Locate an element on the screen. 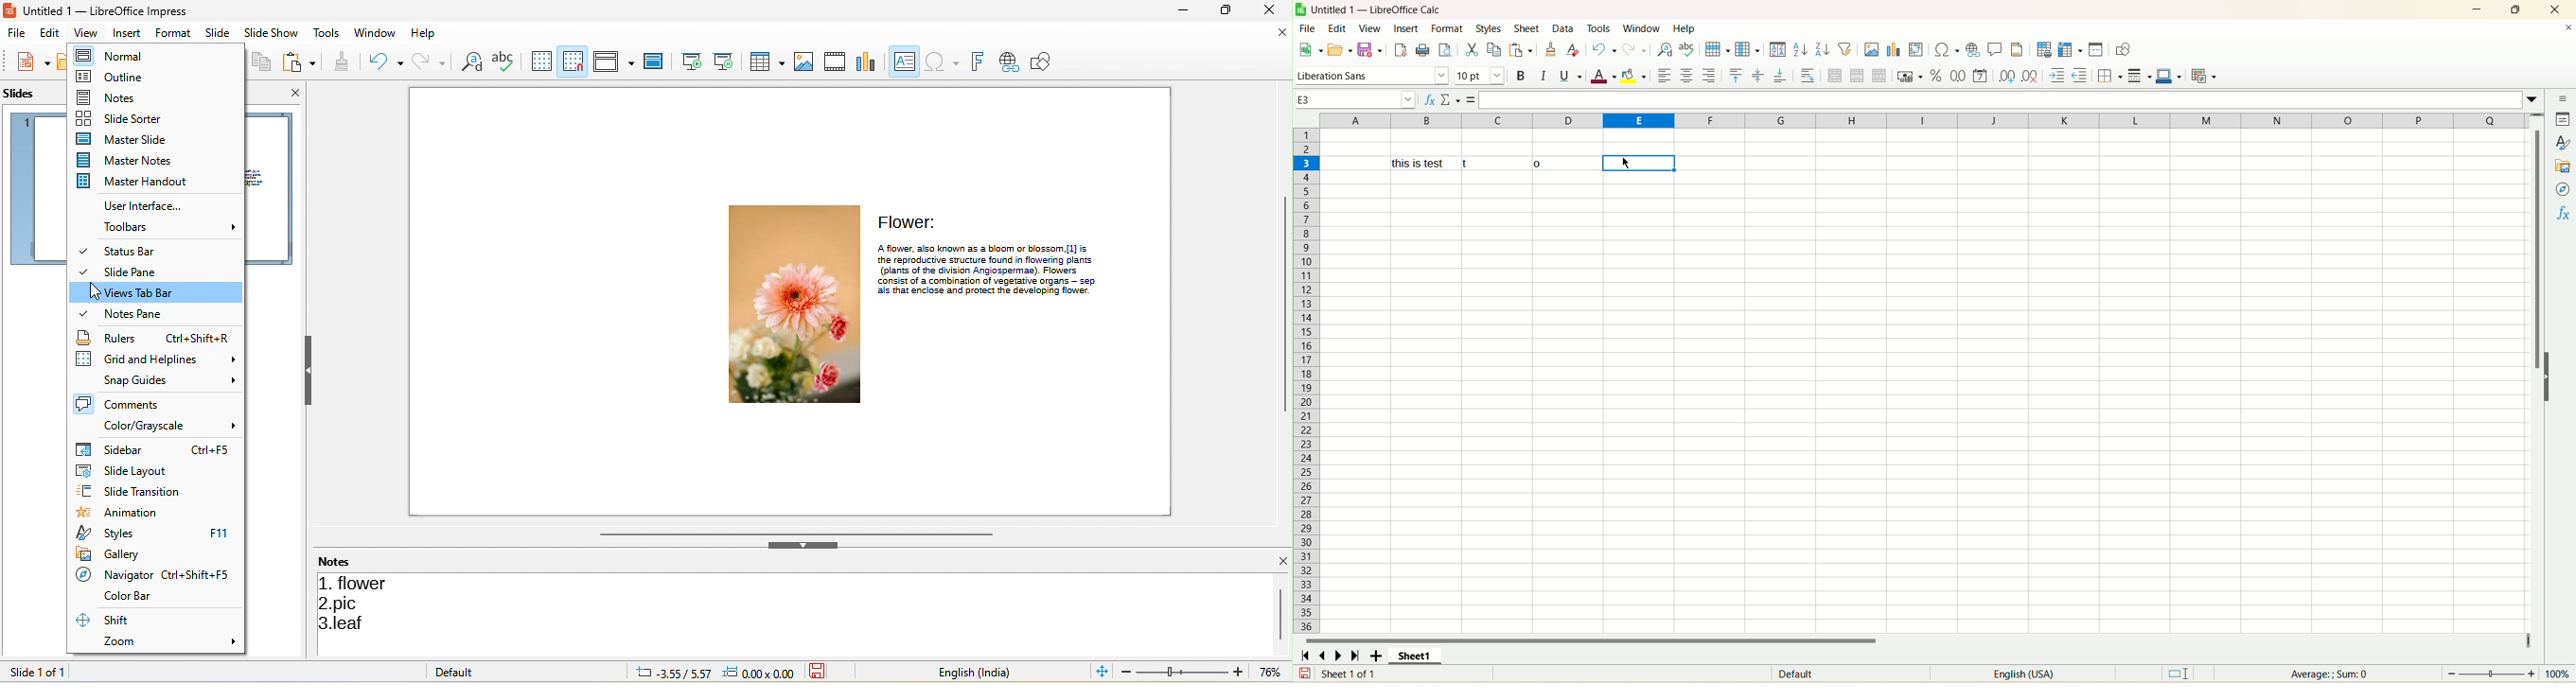 This screenshot has height=700, width=2576. properties is located at coordinates (2565, 121).